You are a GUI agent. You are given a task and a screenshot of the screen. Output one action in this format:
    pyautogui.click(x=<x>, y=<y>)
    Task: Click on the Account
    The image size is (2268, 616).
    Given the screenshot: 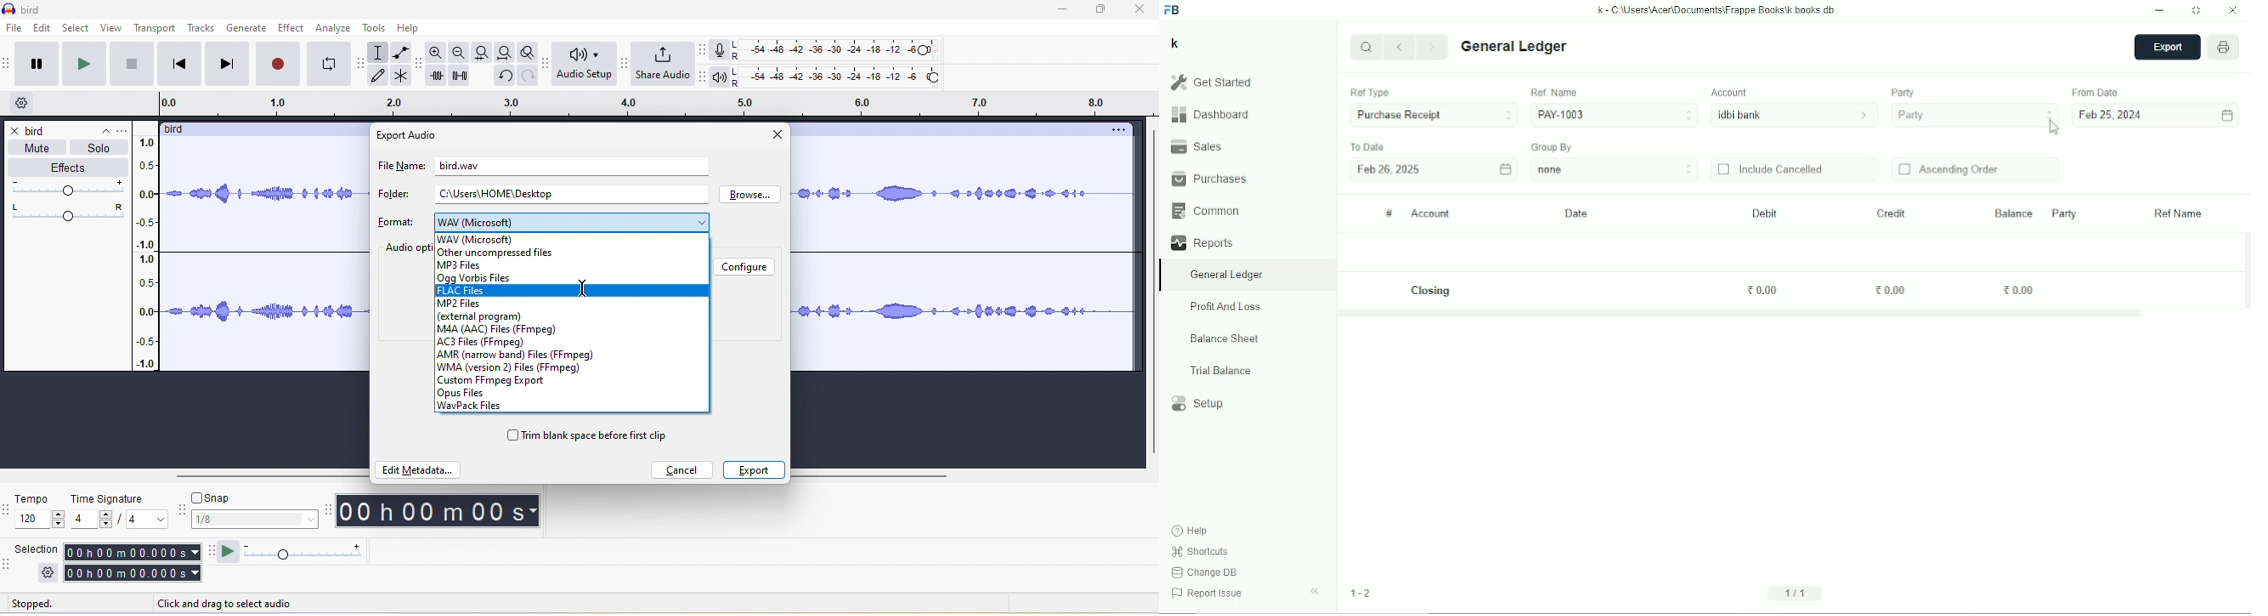 What is the action you would take?
    pyautogui.click(x=1731, y=93)
    